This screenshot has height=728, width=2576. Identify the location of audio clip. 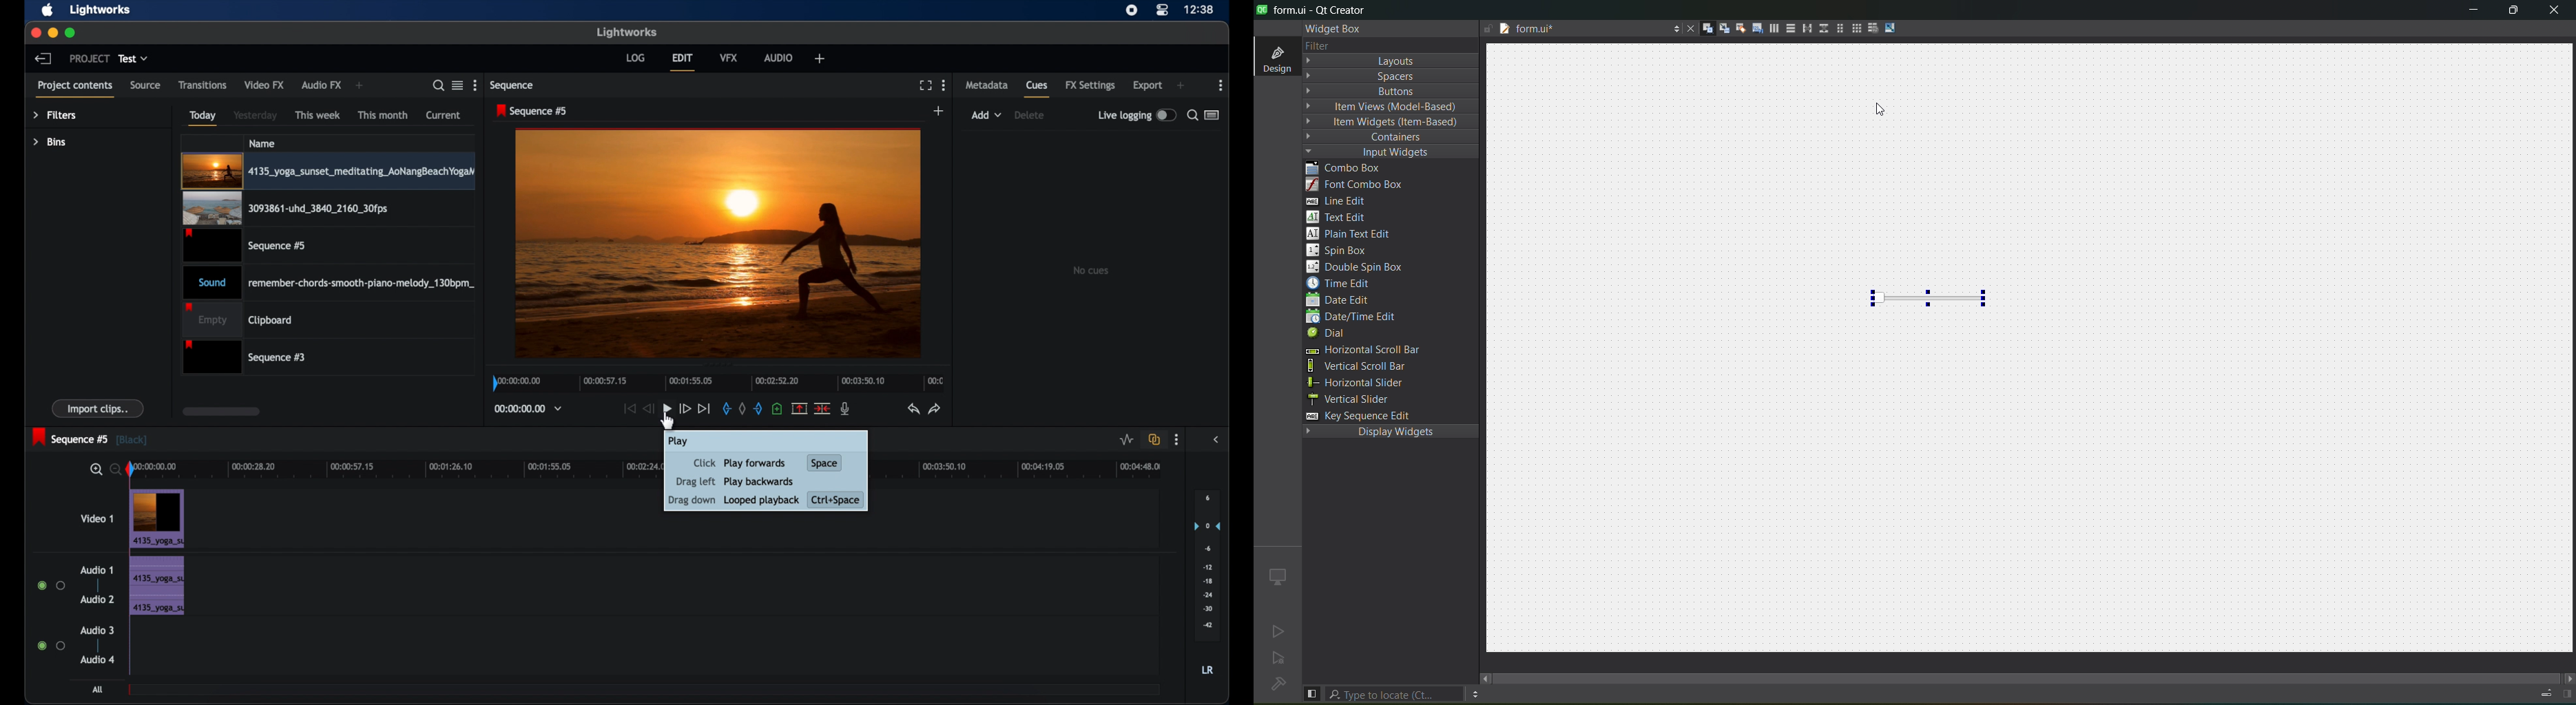
(328, 283).